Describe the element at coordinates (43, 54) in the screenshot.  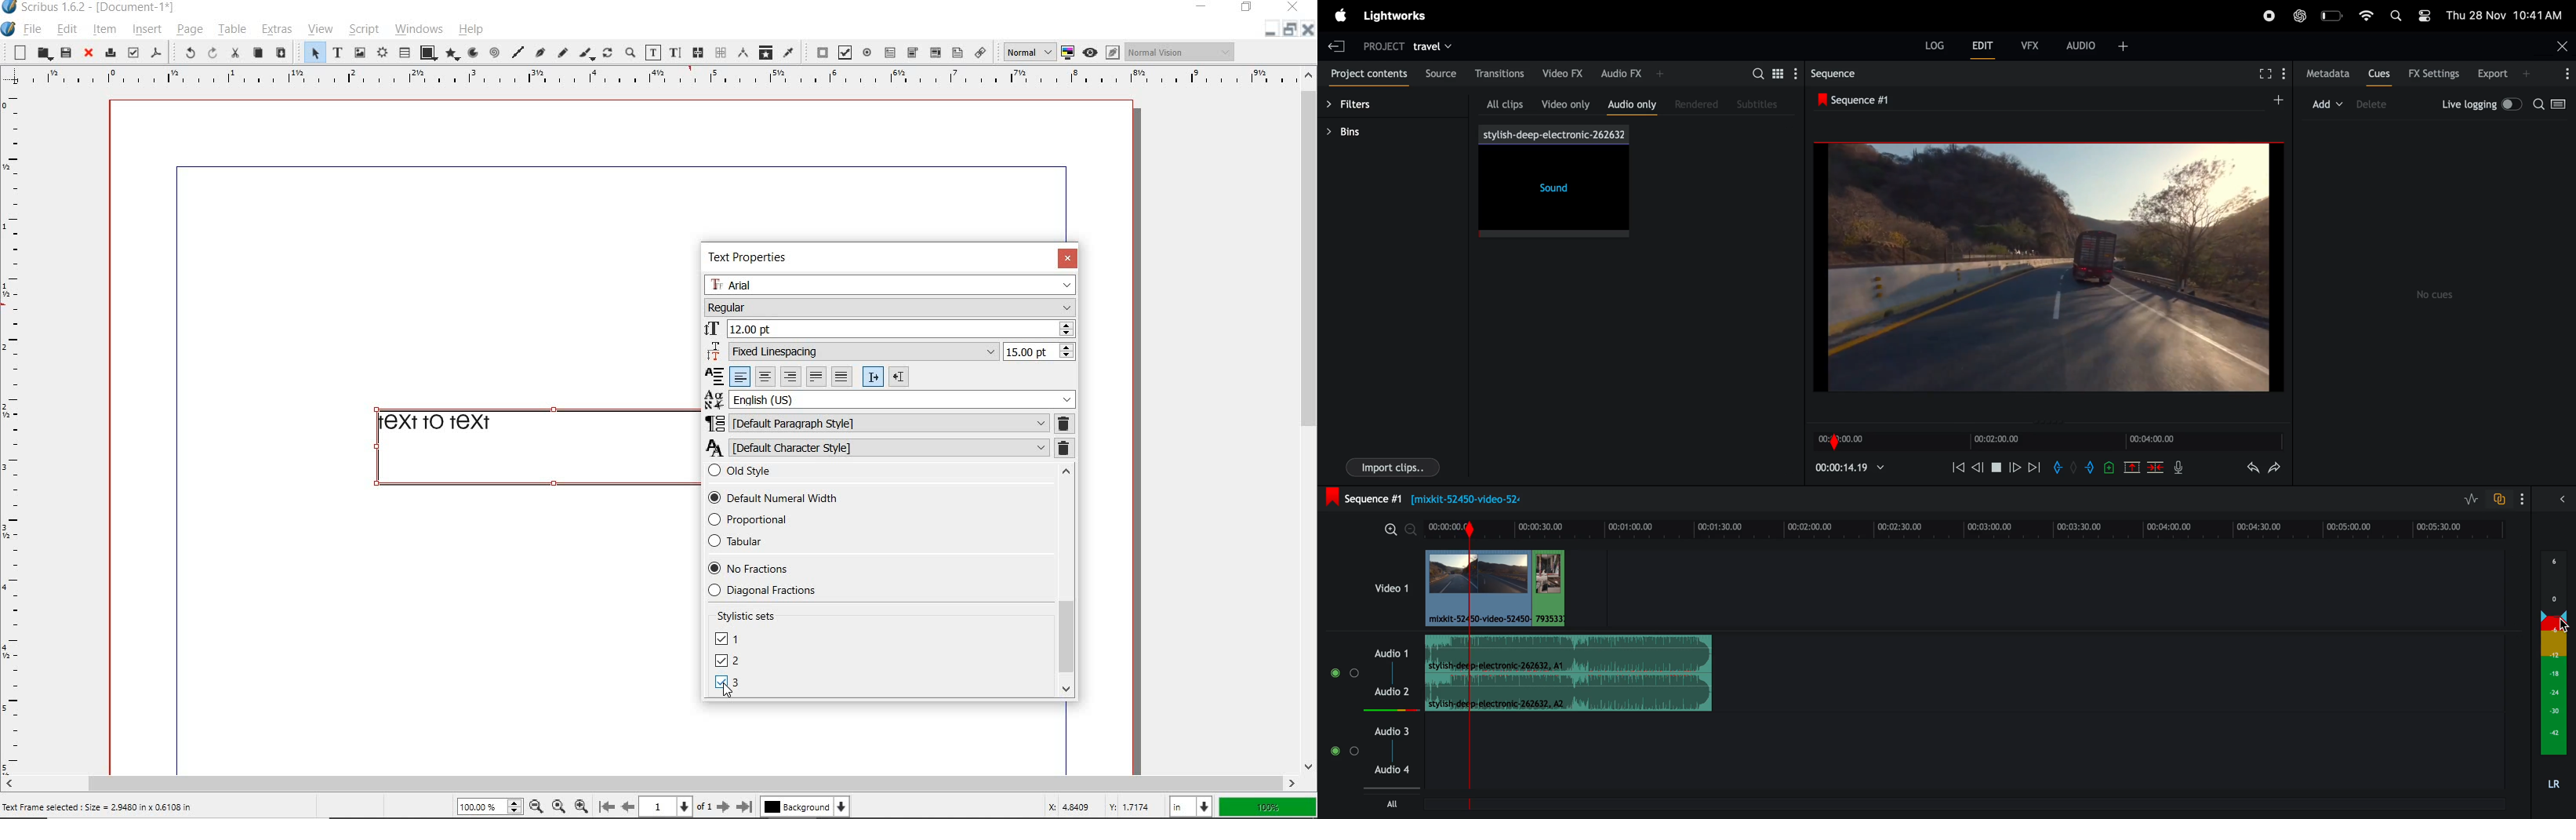
I see `open` at that location.